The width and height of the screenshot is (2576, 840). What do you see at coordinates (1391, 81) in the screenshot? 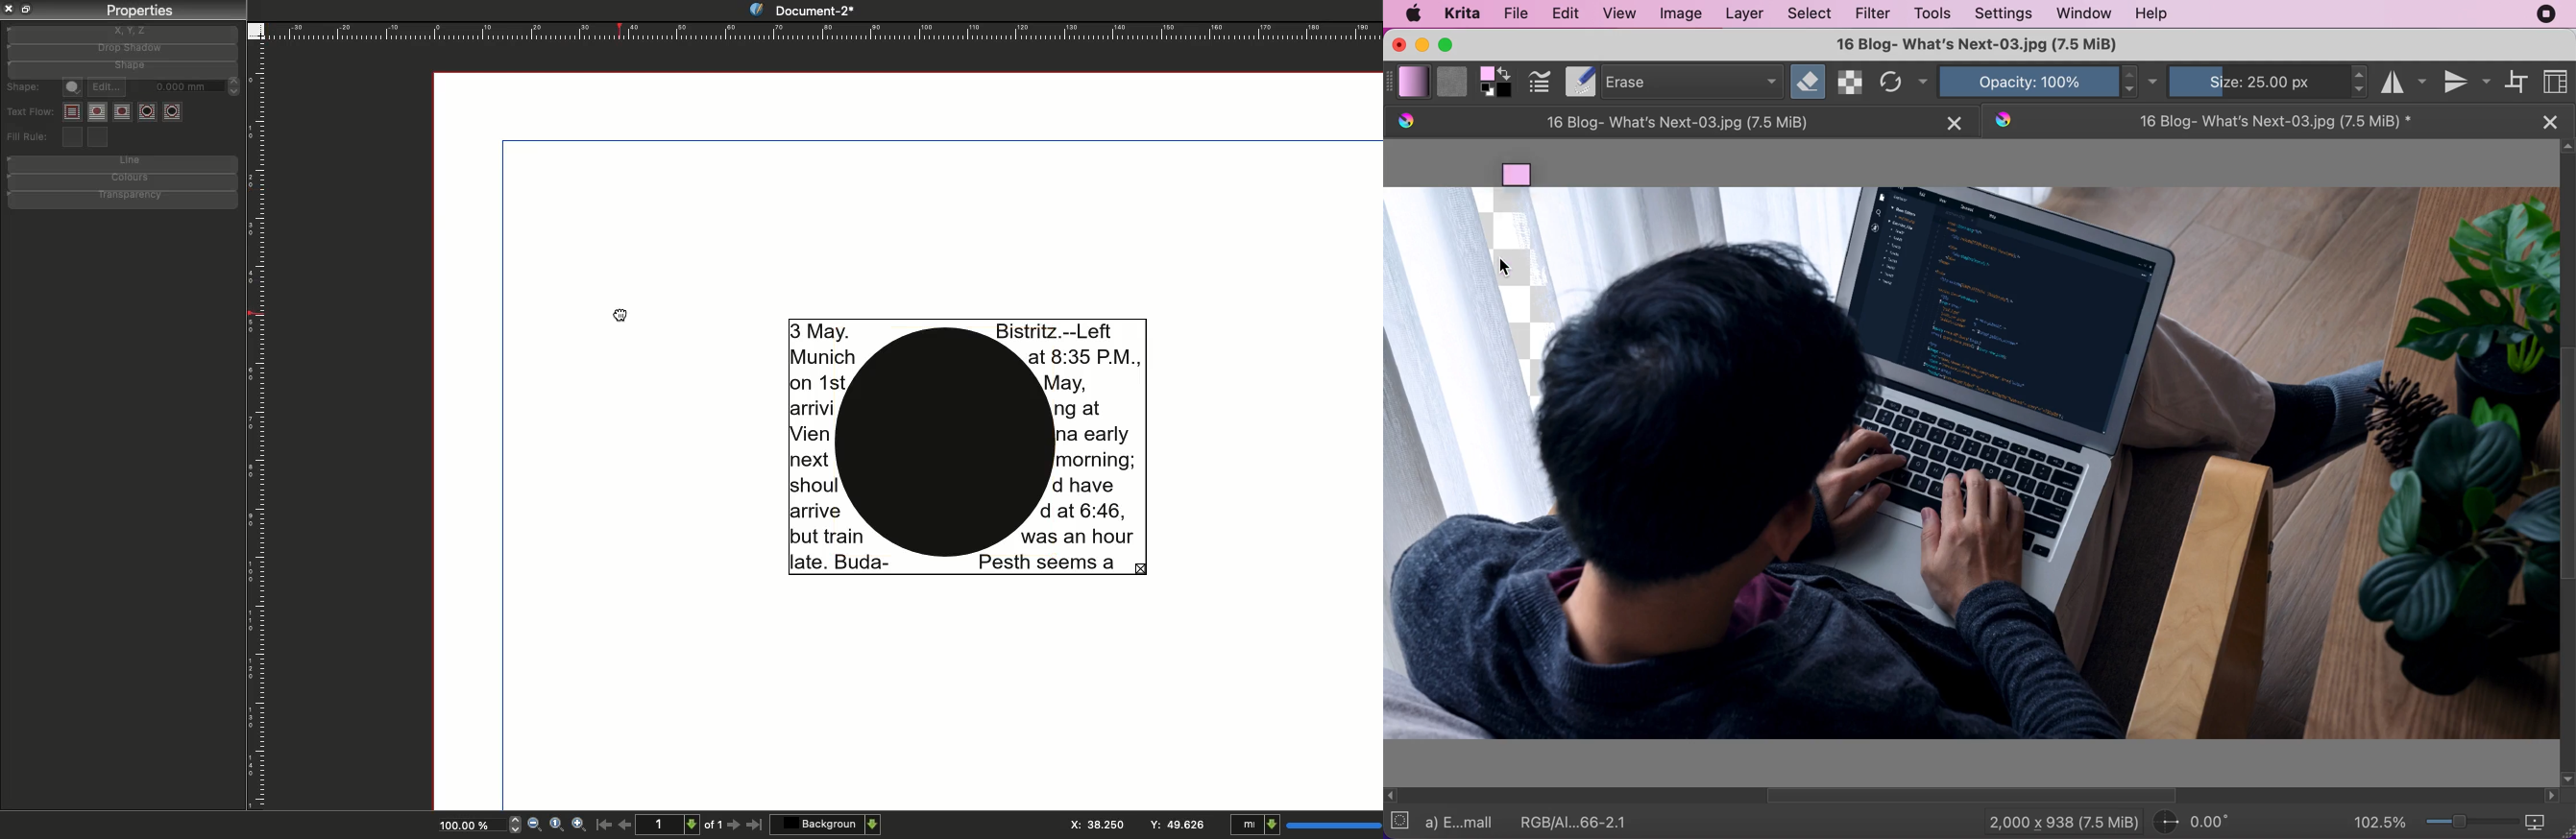
I see `expand bar` at bounding box center [1391, 81].